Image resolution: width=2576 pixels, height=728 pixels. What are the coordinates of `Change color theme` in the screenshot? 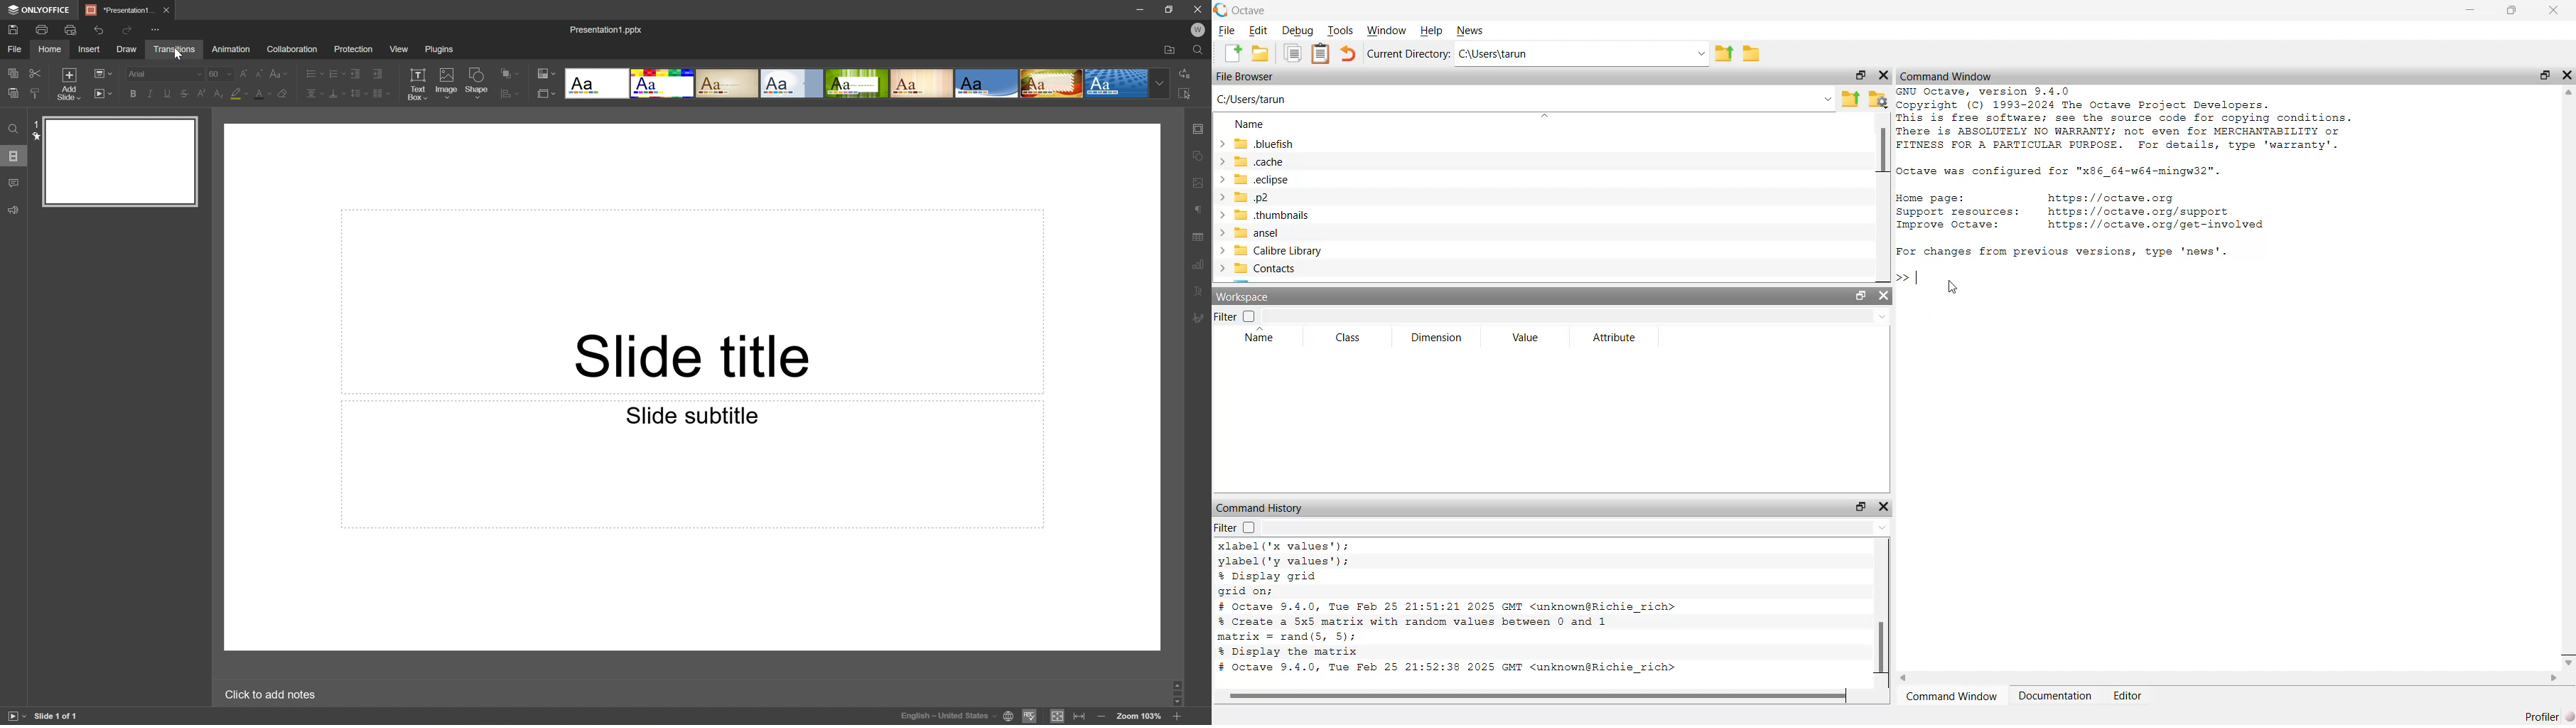 It's located at (547, 72).